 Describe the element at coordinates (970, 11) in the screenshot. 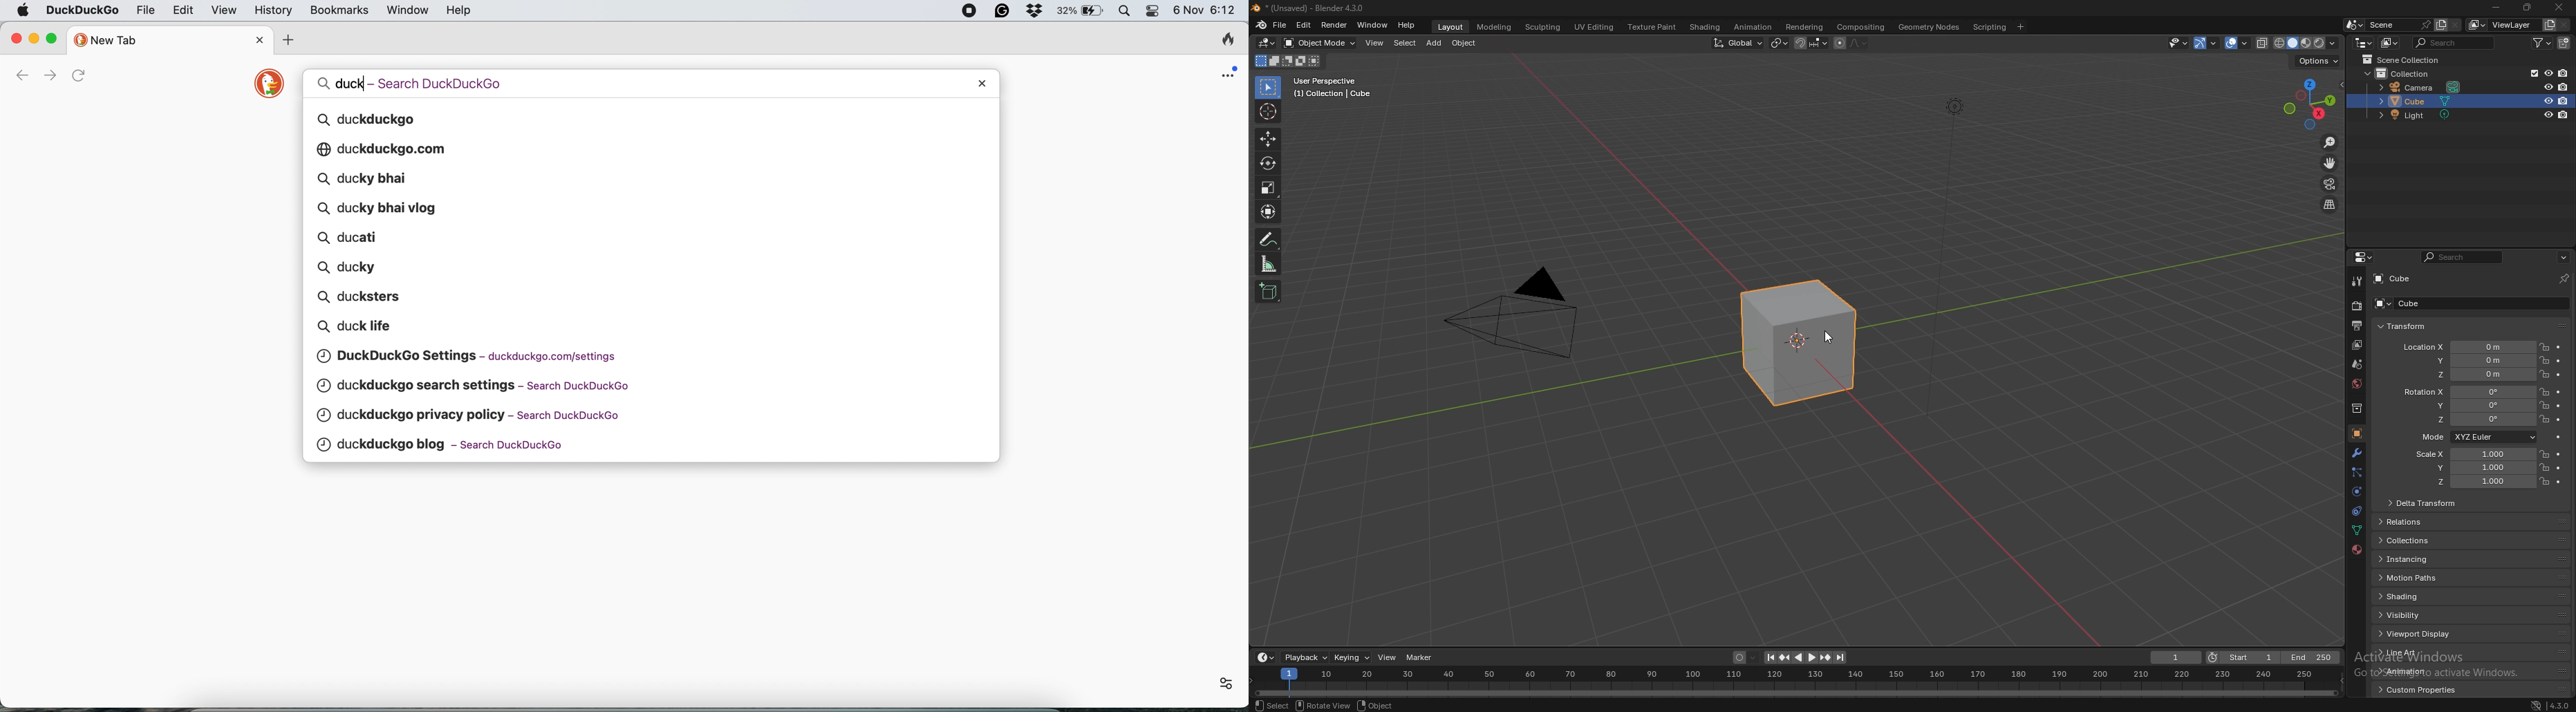

I see `screen recorder` at that location.